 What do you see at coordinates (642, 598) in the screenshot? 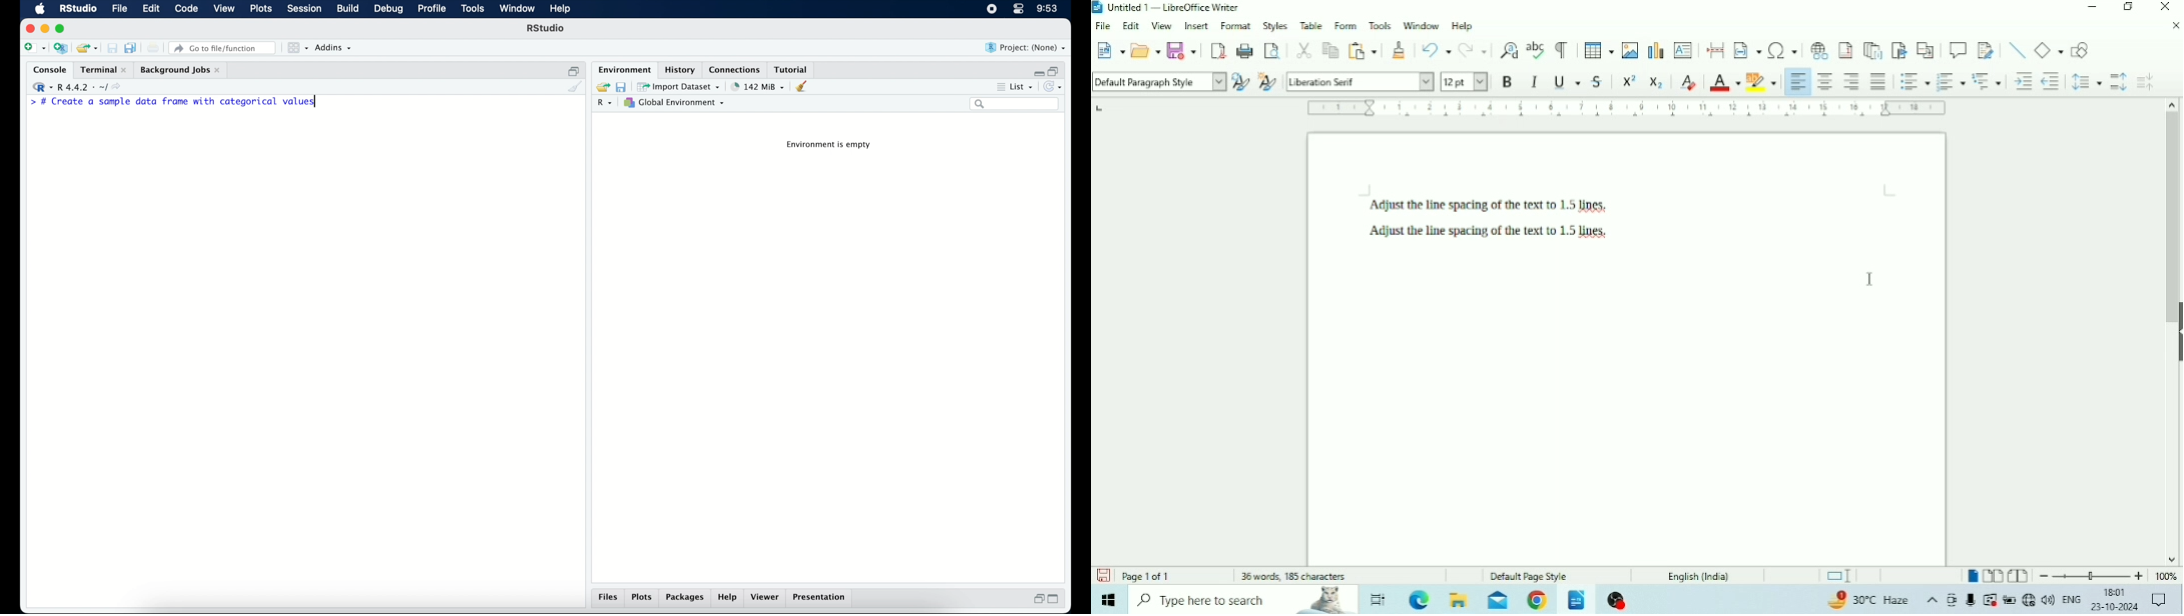
I see `plots` at bounding box center [642, 598].